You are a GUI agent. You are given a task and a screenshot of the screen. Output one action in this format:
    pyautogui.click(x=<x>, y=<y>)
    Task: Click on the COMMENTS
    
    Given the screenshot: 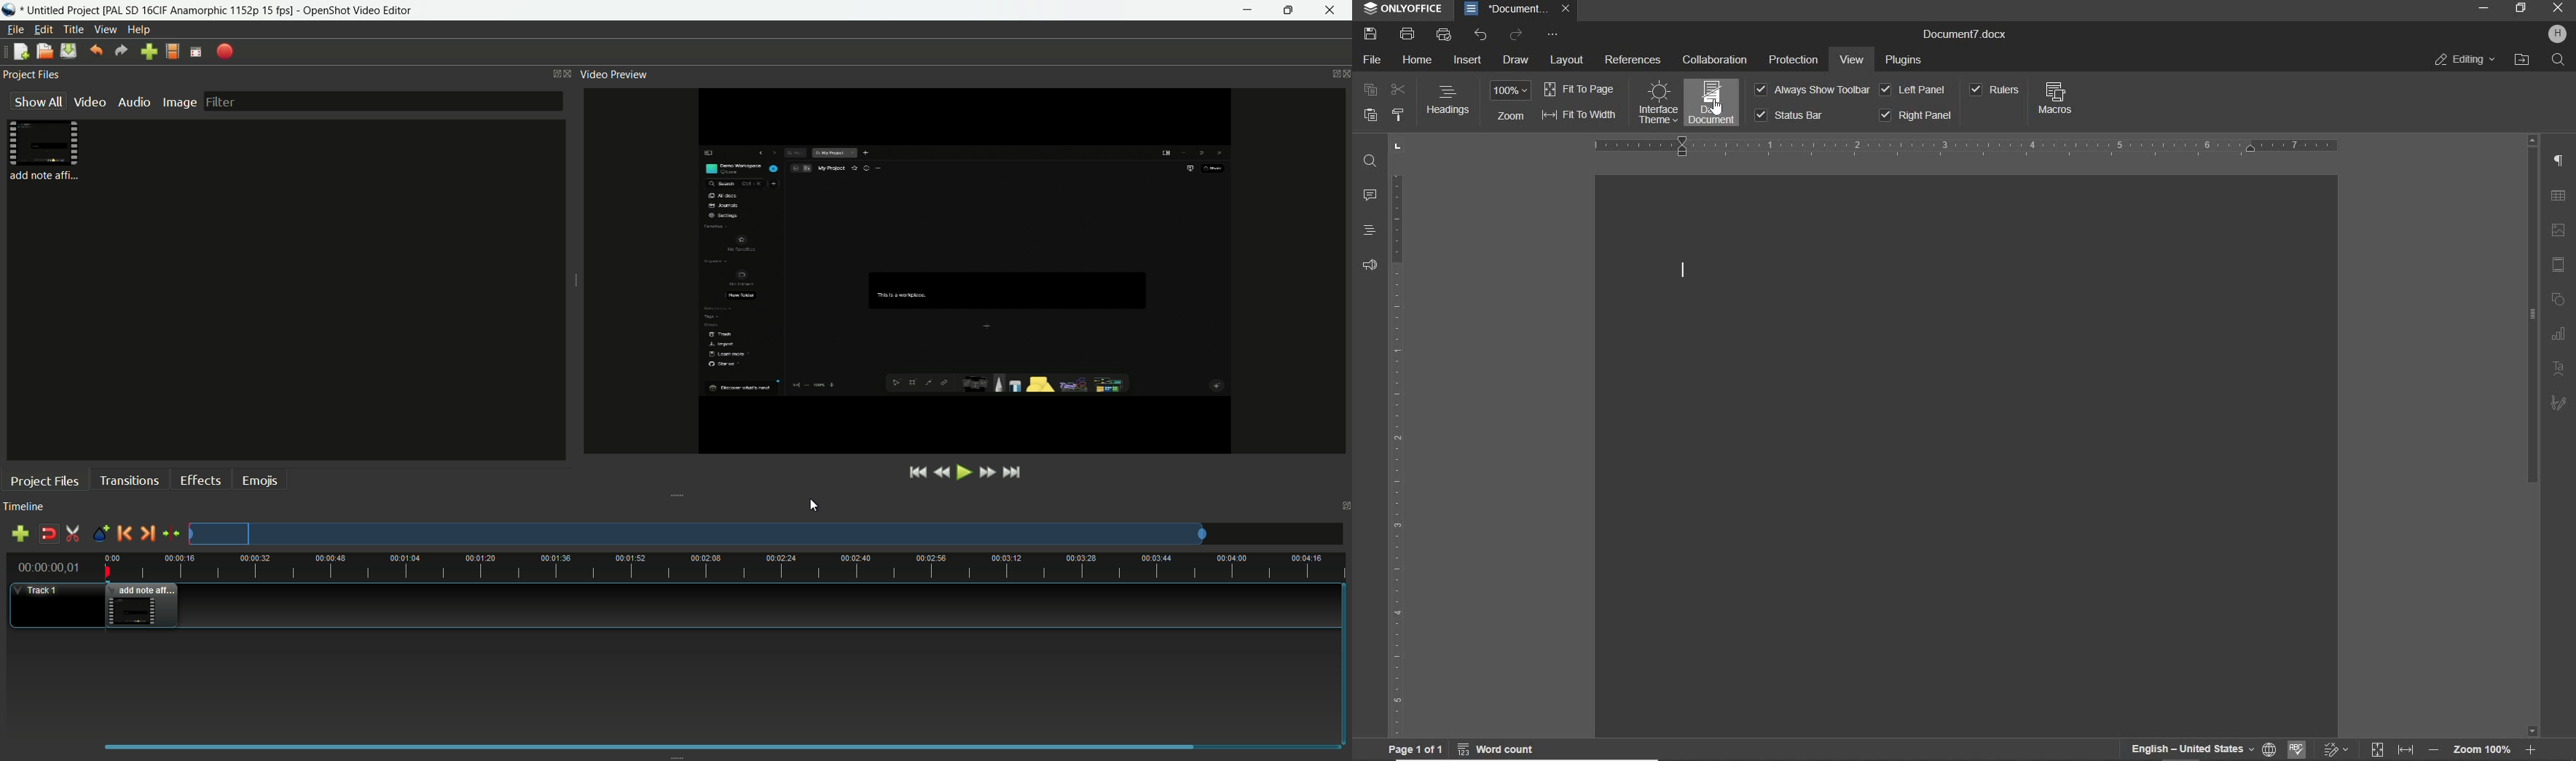 What is the action you would take?
    pyautogui.click(x=1369, y=194)
    